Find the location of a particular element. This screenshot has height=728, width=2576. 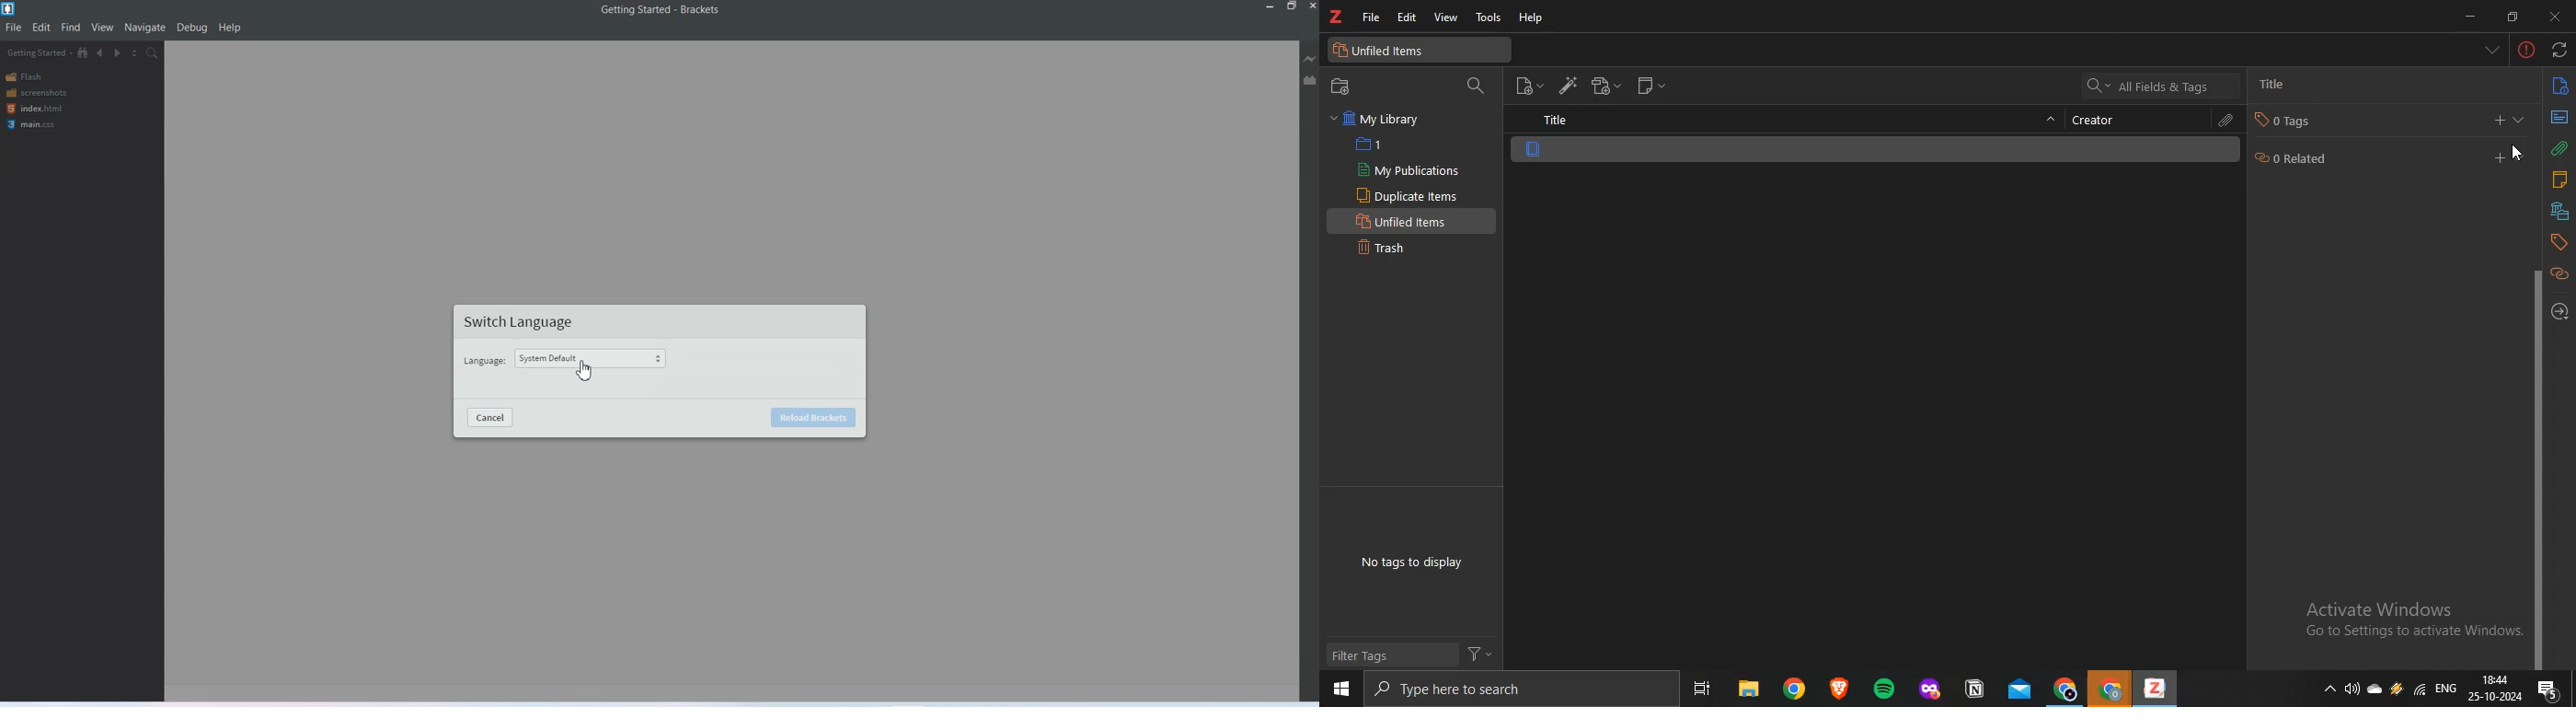

new item is located at coordinates (1531, 85).